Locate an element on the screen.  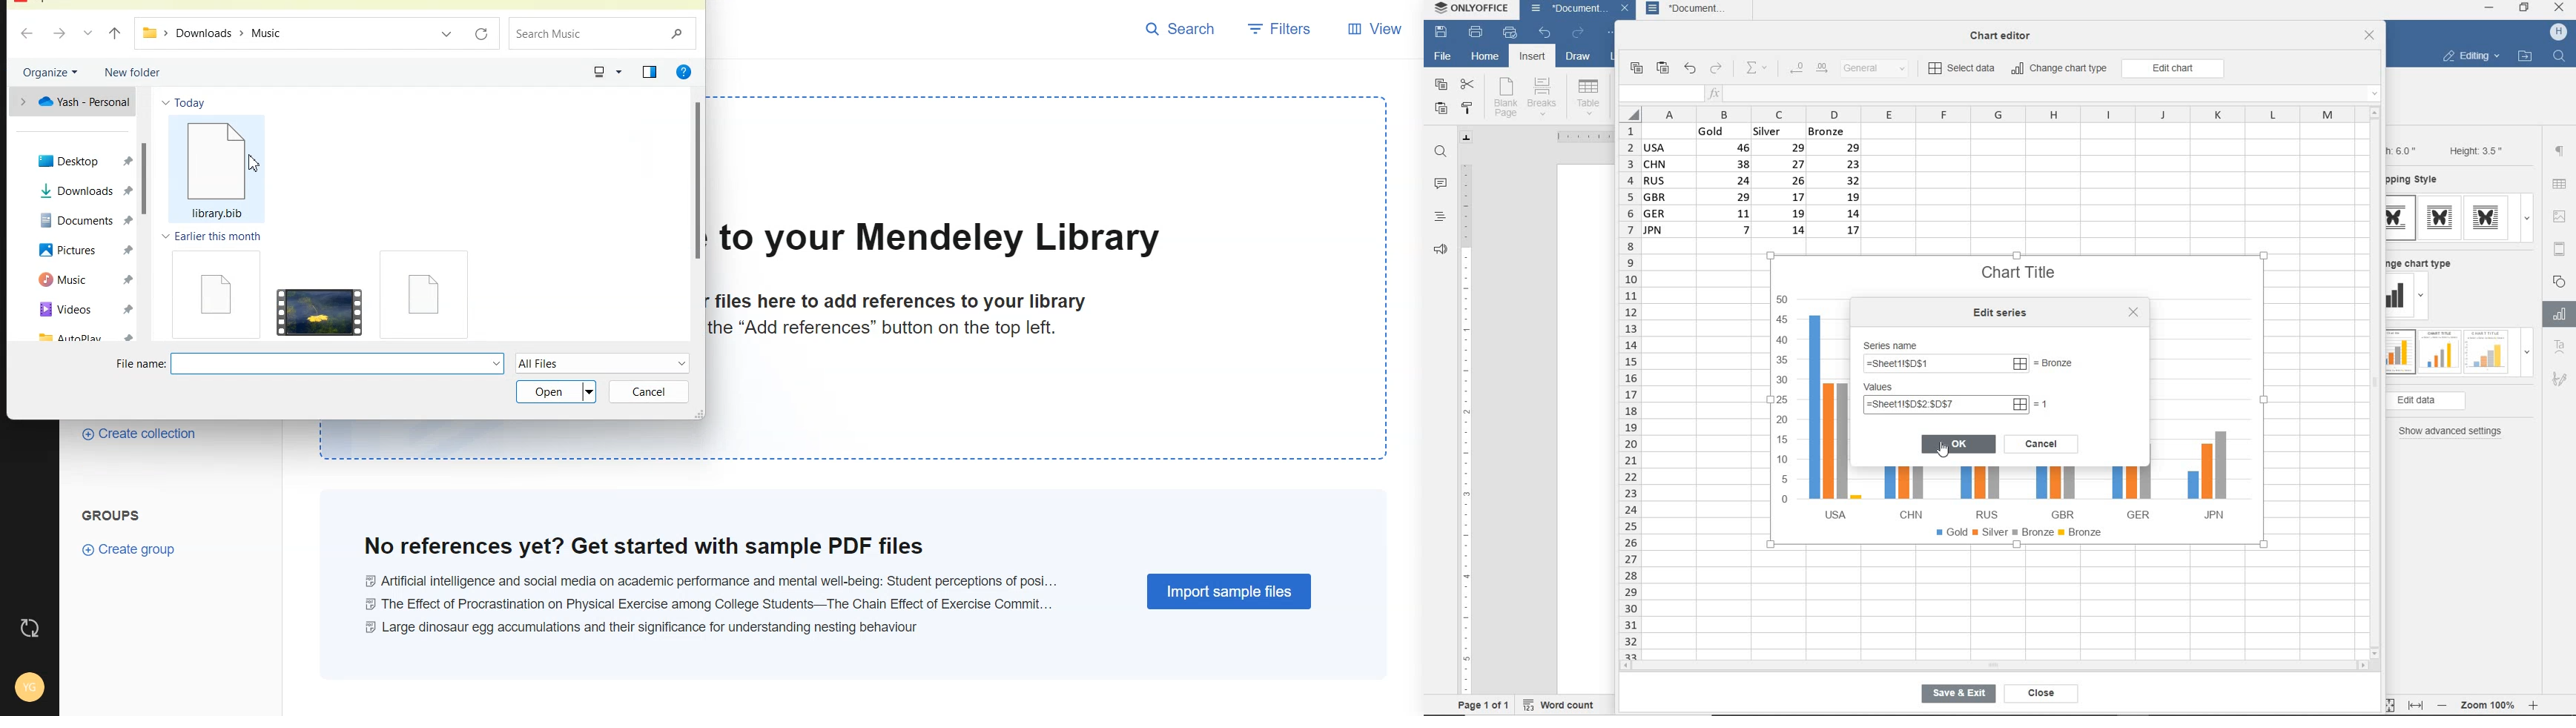
File name is located at coordinates (309, 362).